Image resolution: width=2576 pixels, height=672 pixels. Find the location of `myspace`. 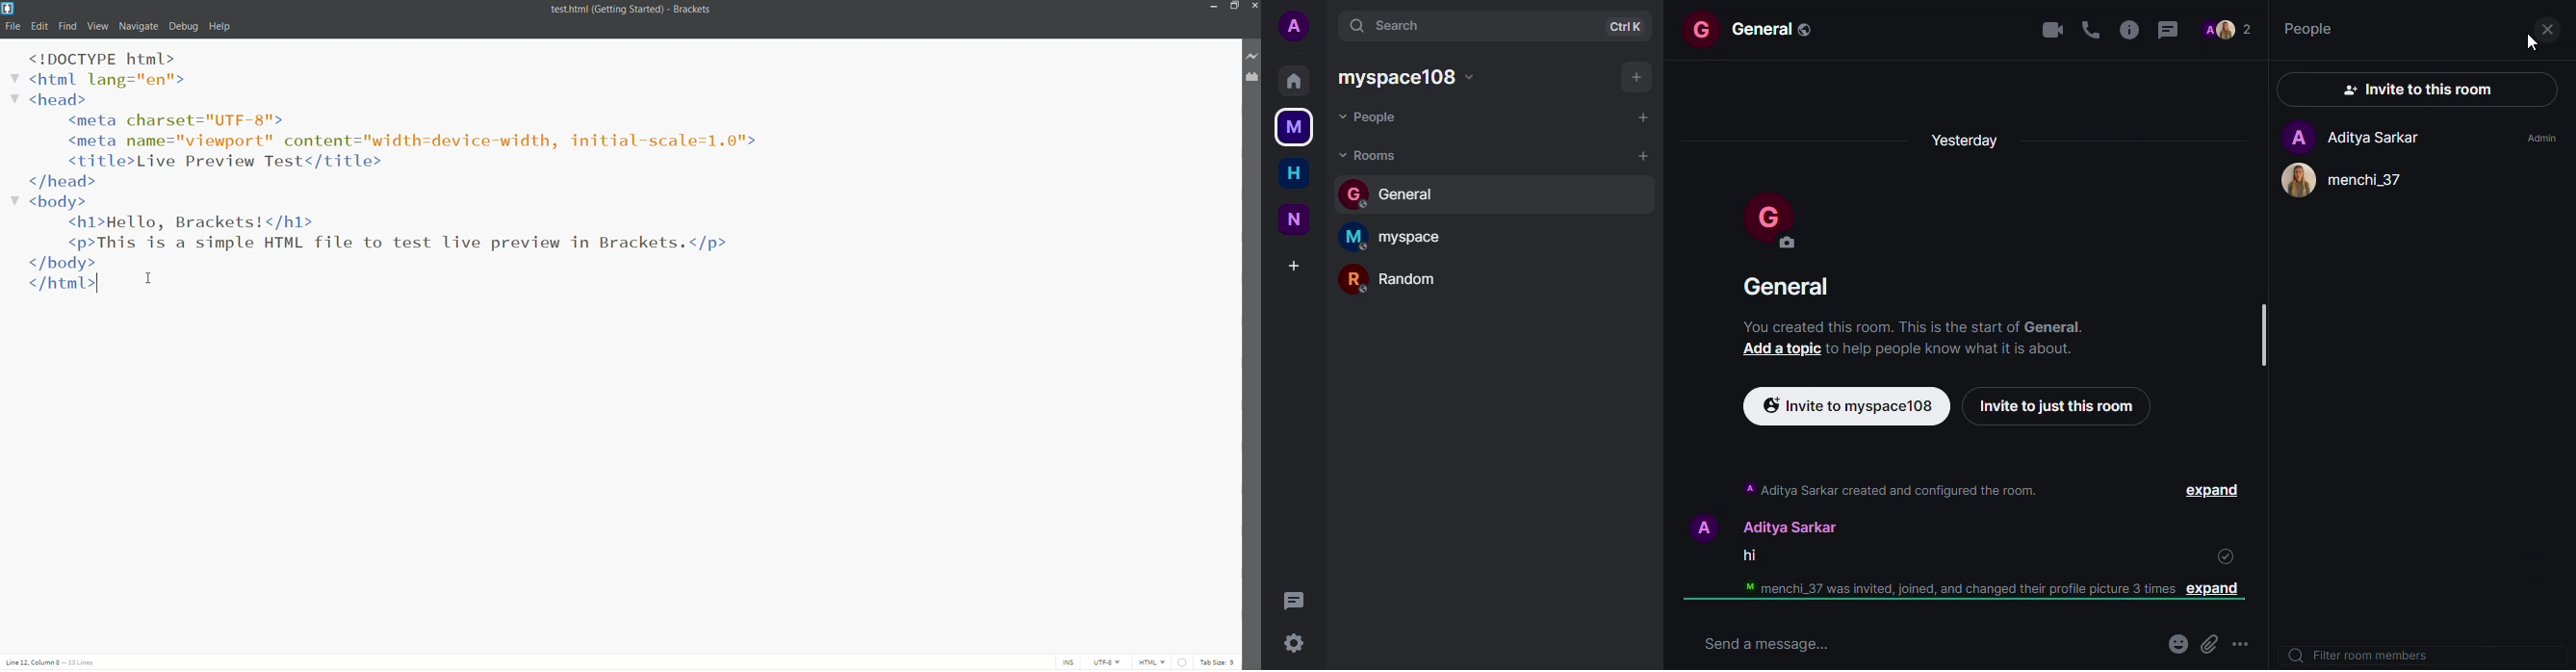

myspace is located at coordinates (1407, 76).